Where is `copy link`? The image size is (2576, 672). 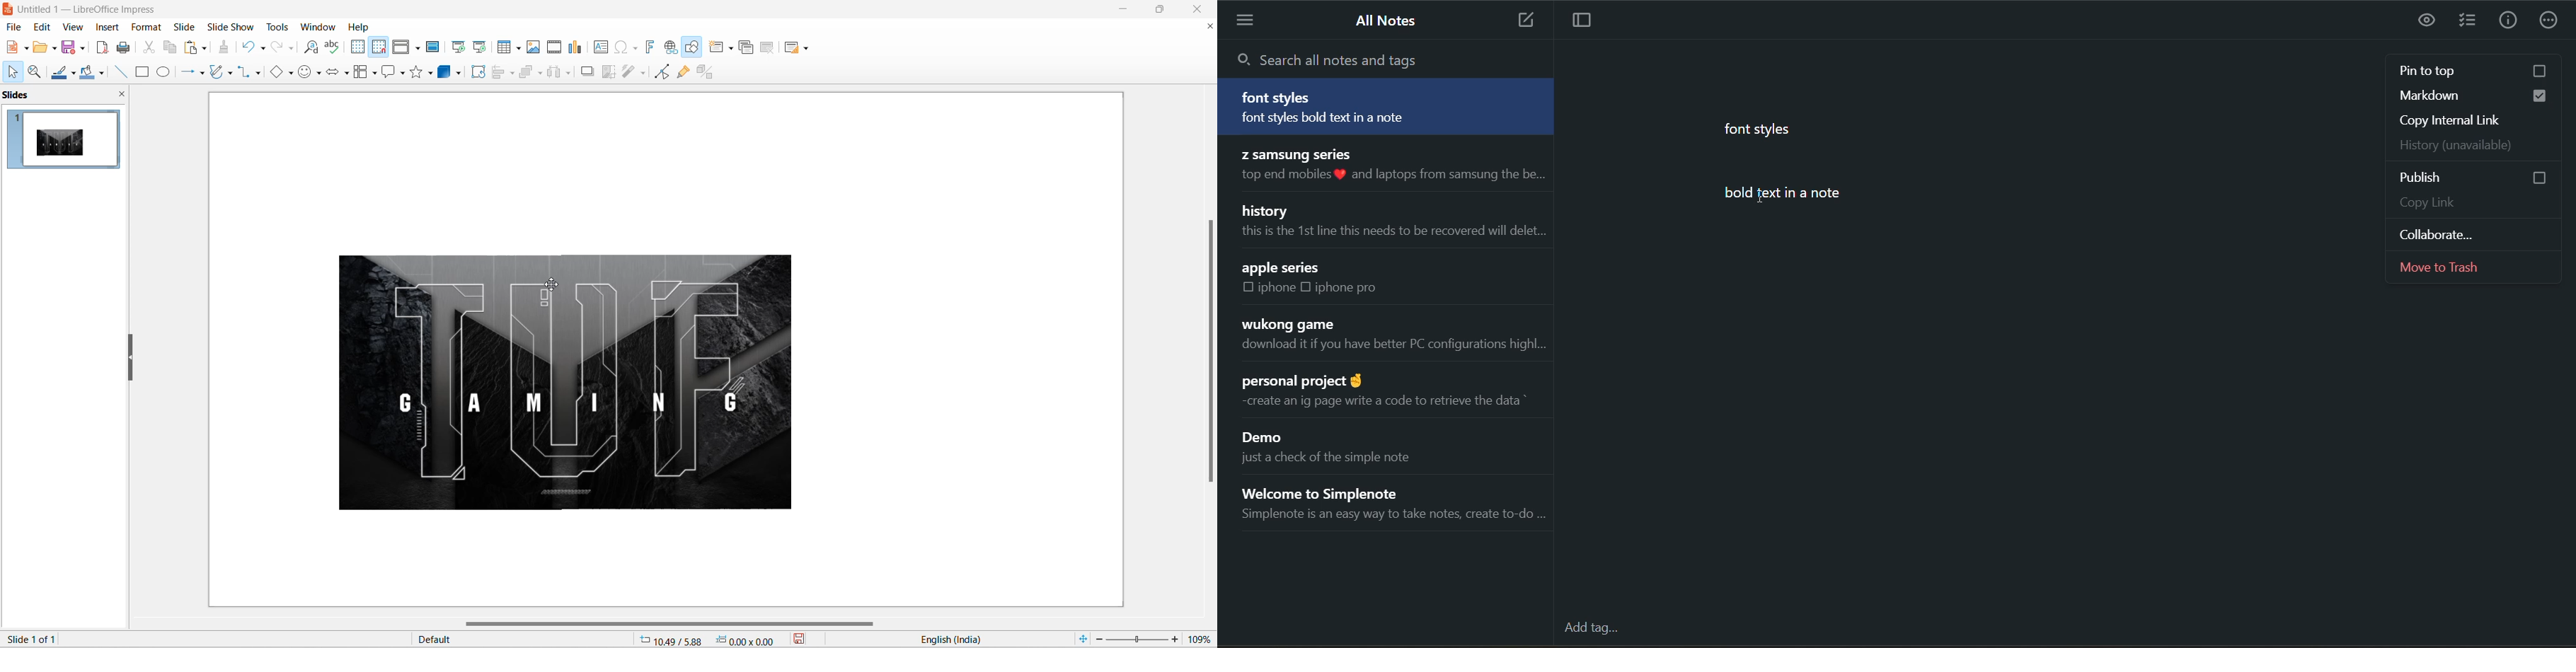
copy link is located at coordinates (2474, 205).